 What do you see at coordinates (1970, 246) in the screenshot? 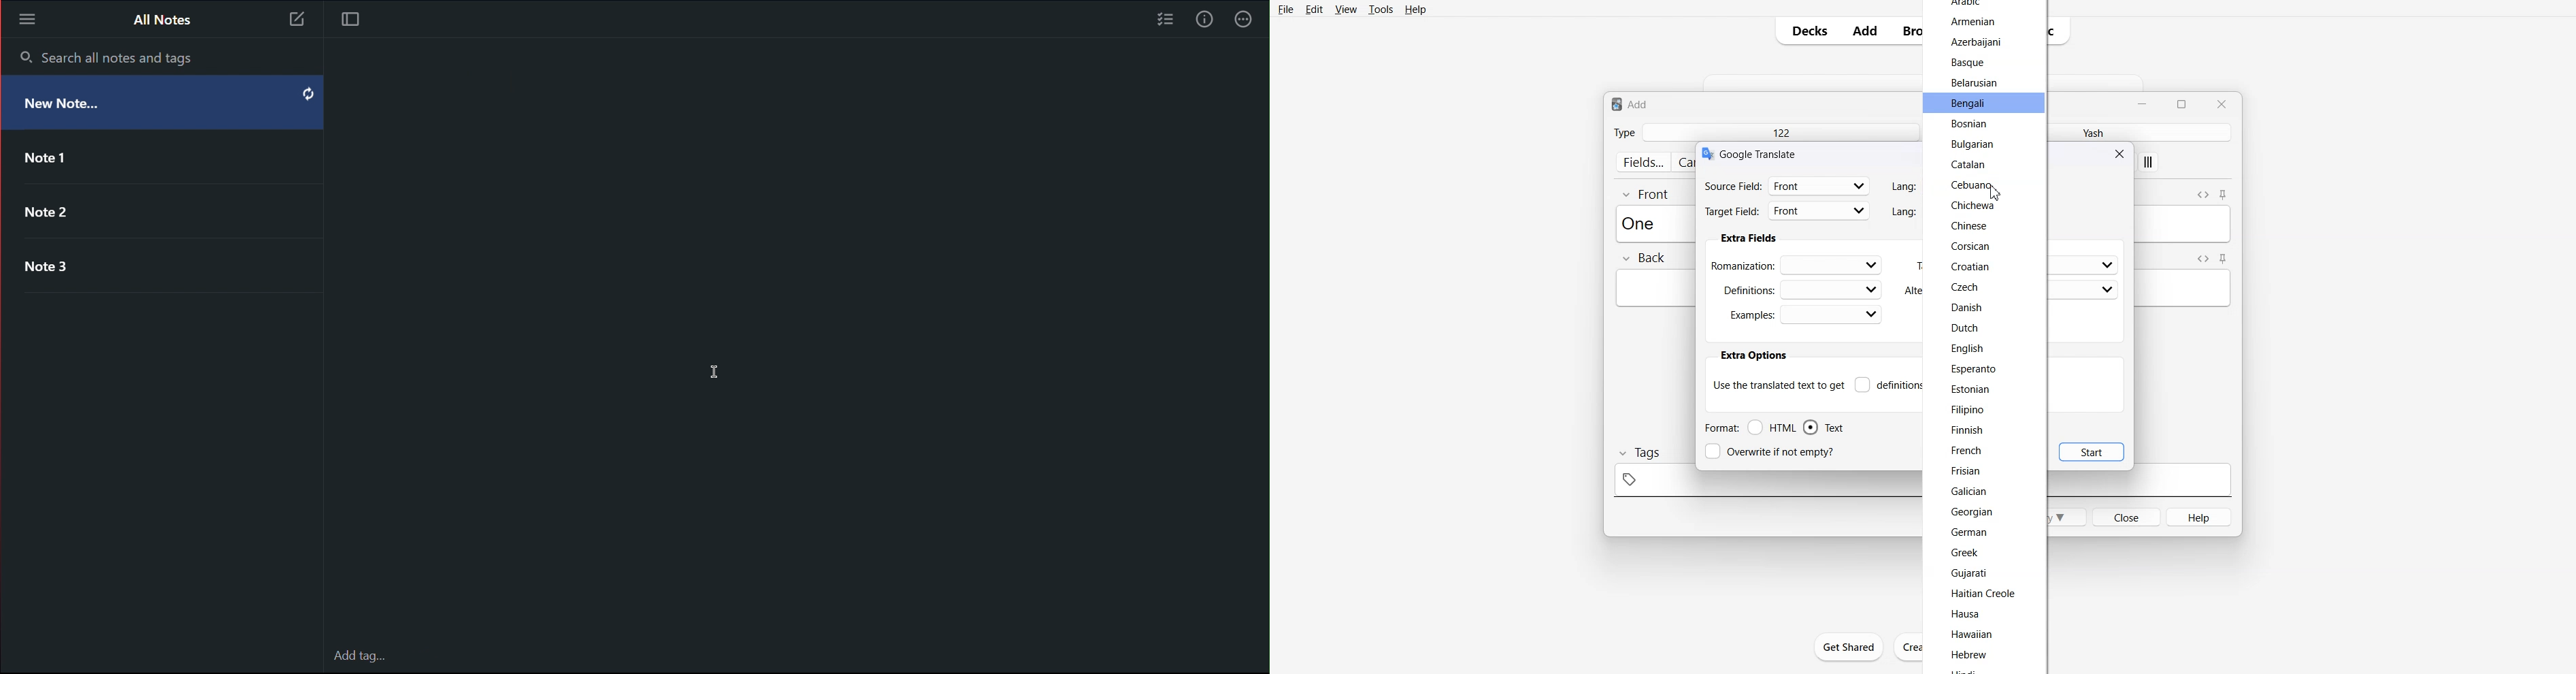
I see `Corsican` at bounding box center [1970, 246].